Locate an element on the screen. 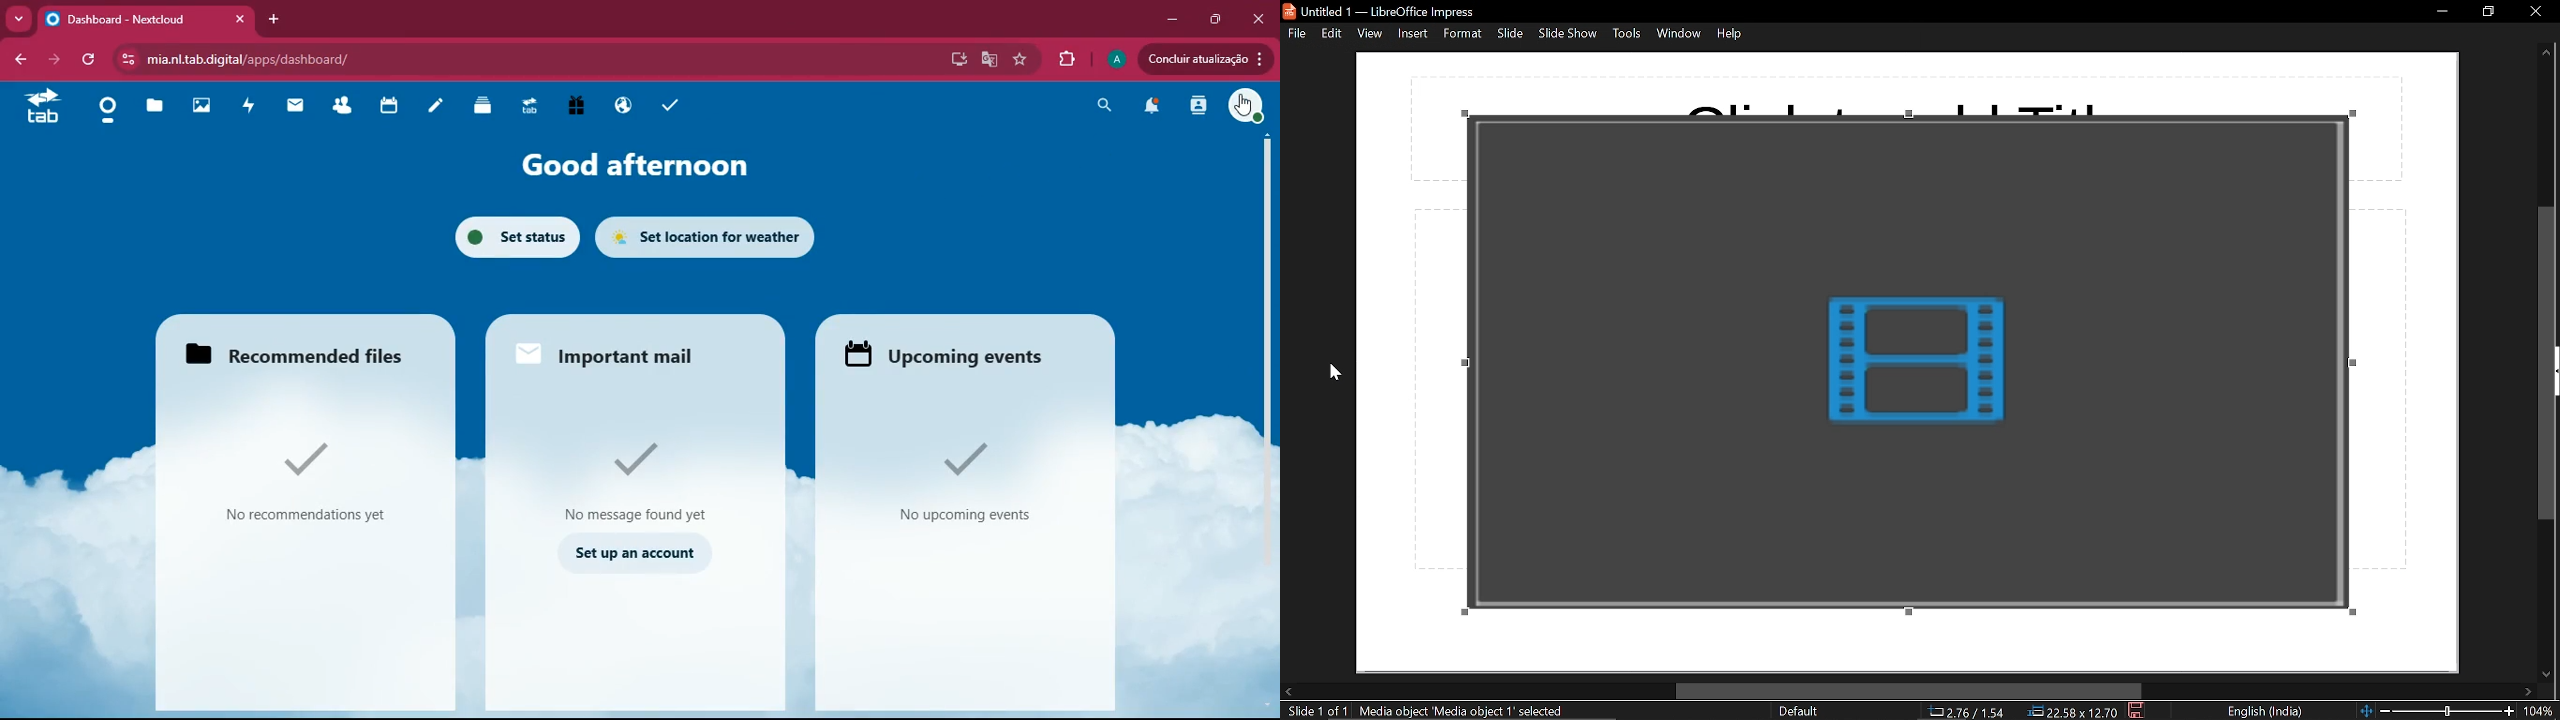  activity is located at coordinates (254, 109).